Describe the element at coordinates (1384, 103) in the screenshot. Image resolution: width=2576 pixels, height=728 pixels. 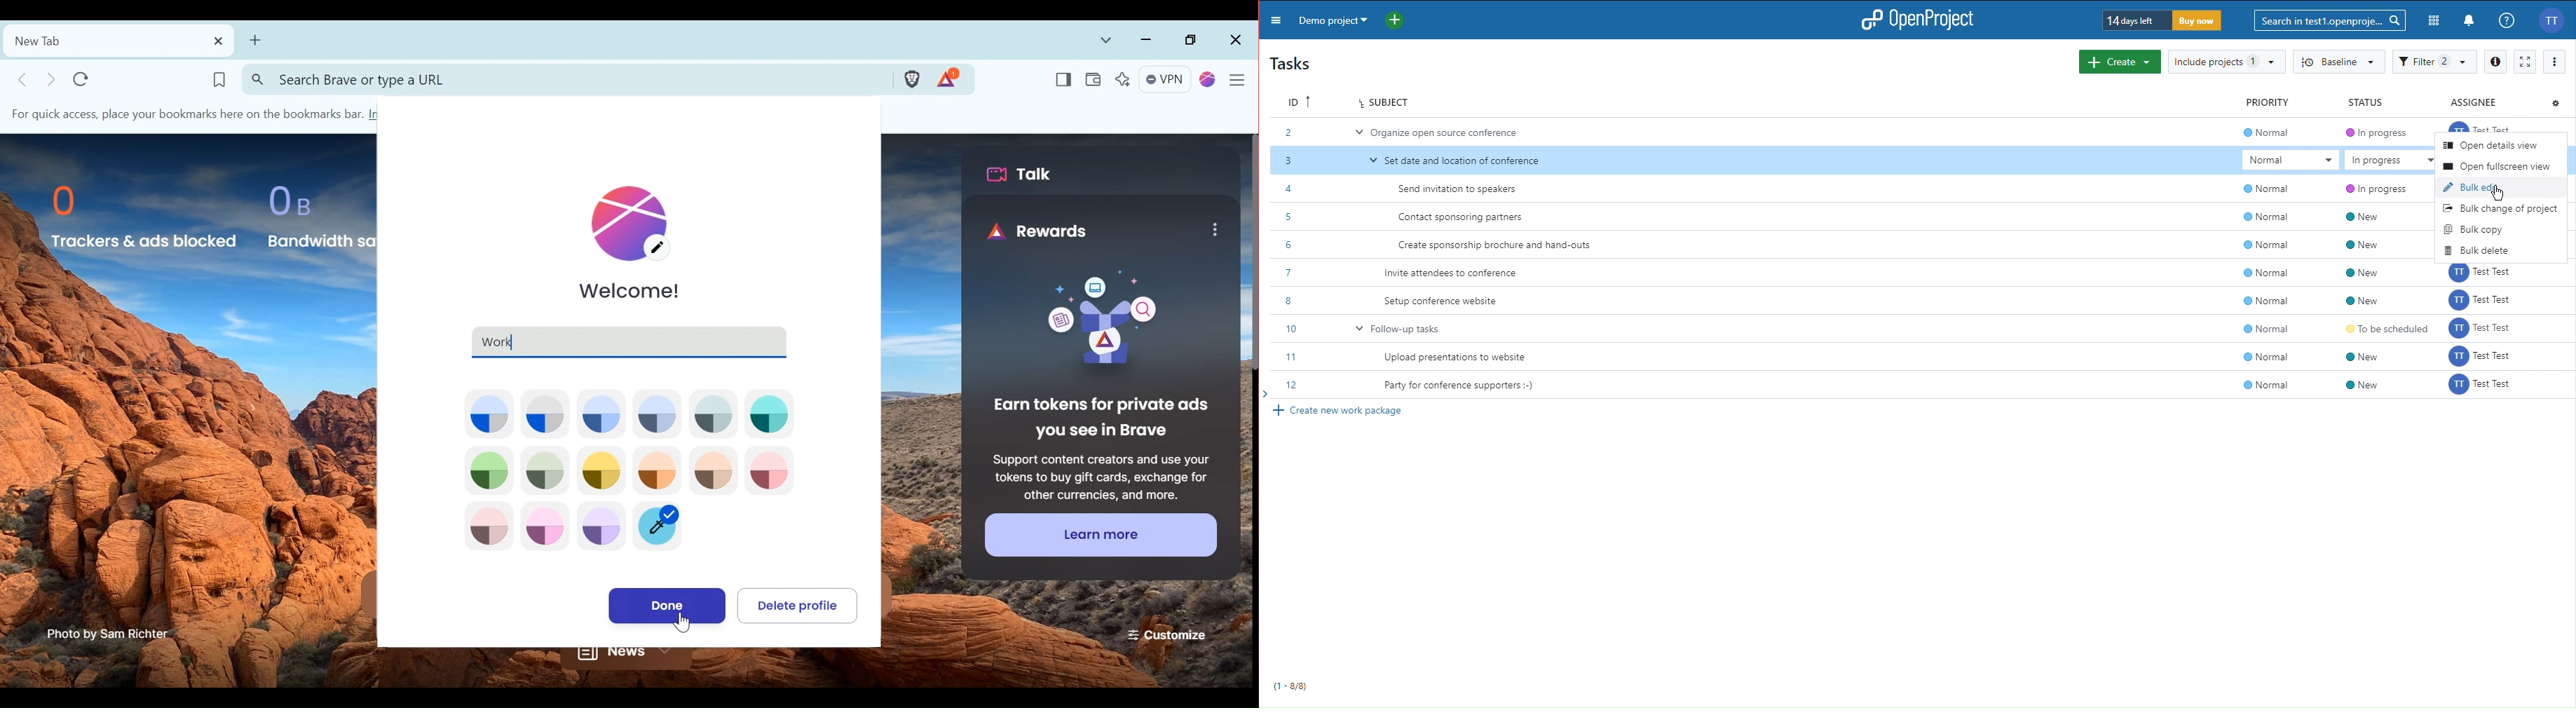
I see `Subject` at that location.